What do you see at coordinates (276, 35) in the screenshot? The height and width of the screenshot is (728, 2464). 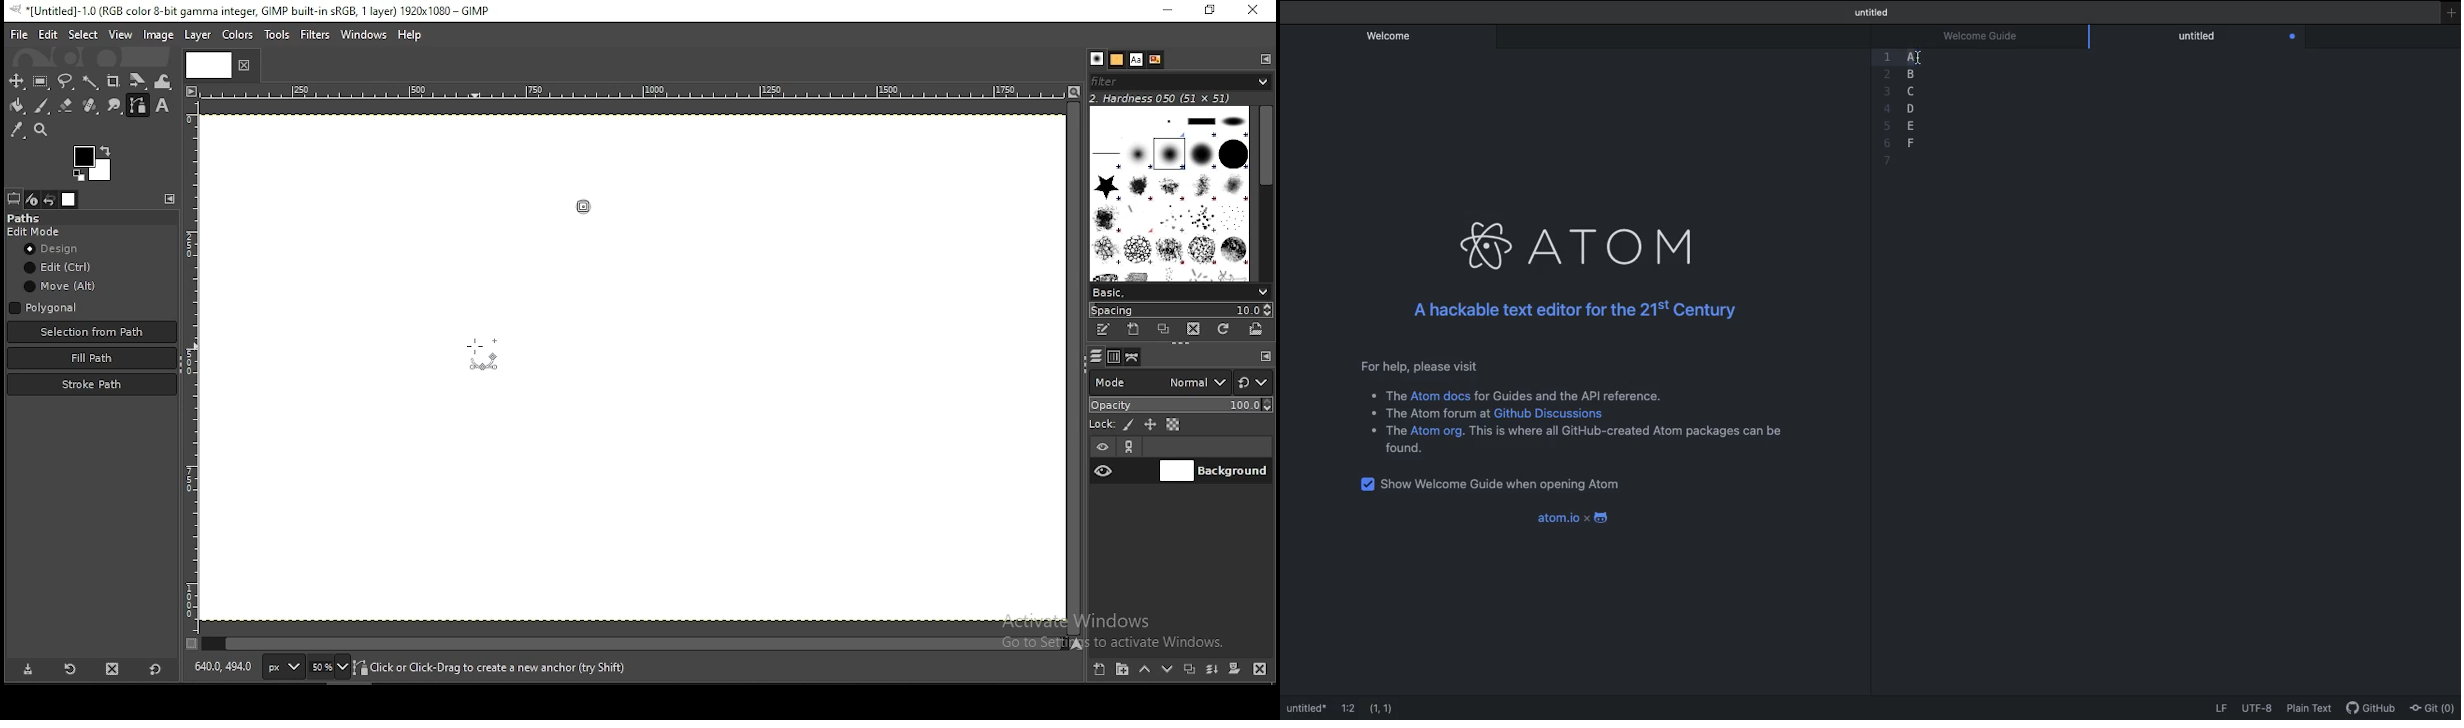 I see `tools` at bounding box center [276, 35].